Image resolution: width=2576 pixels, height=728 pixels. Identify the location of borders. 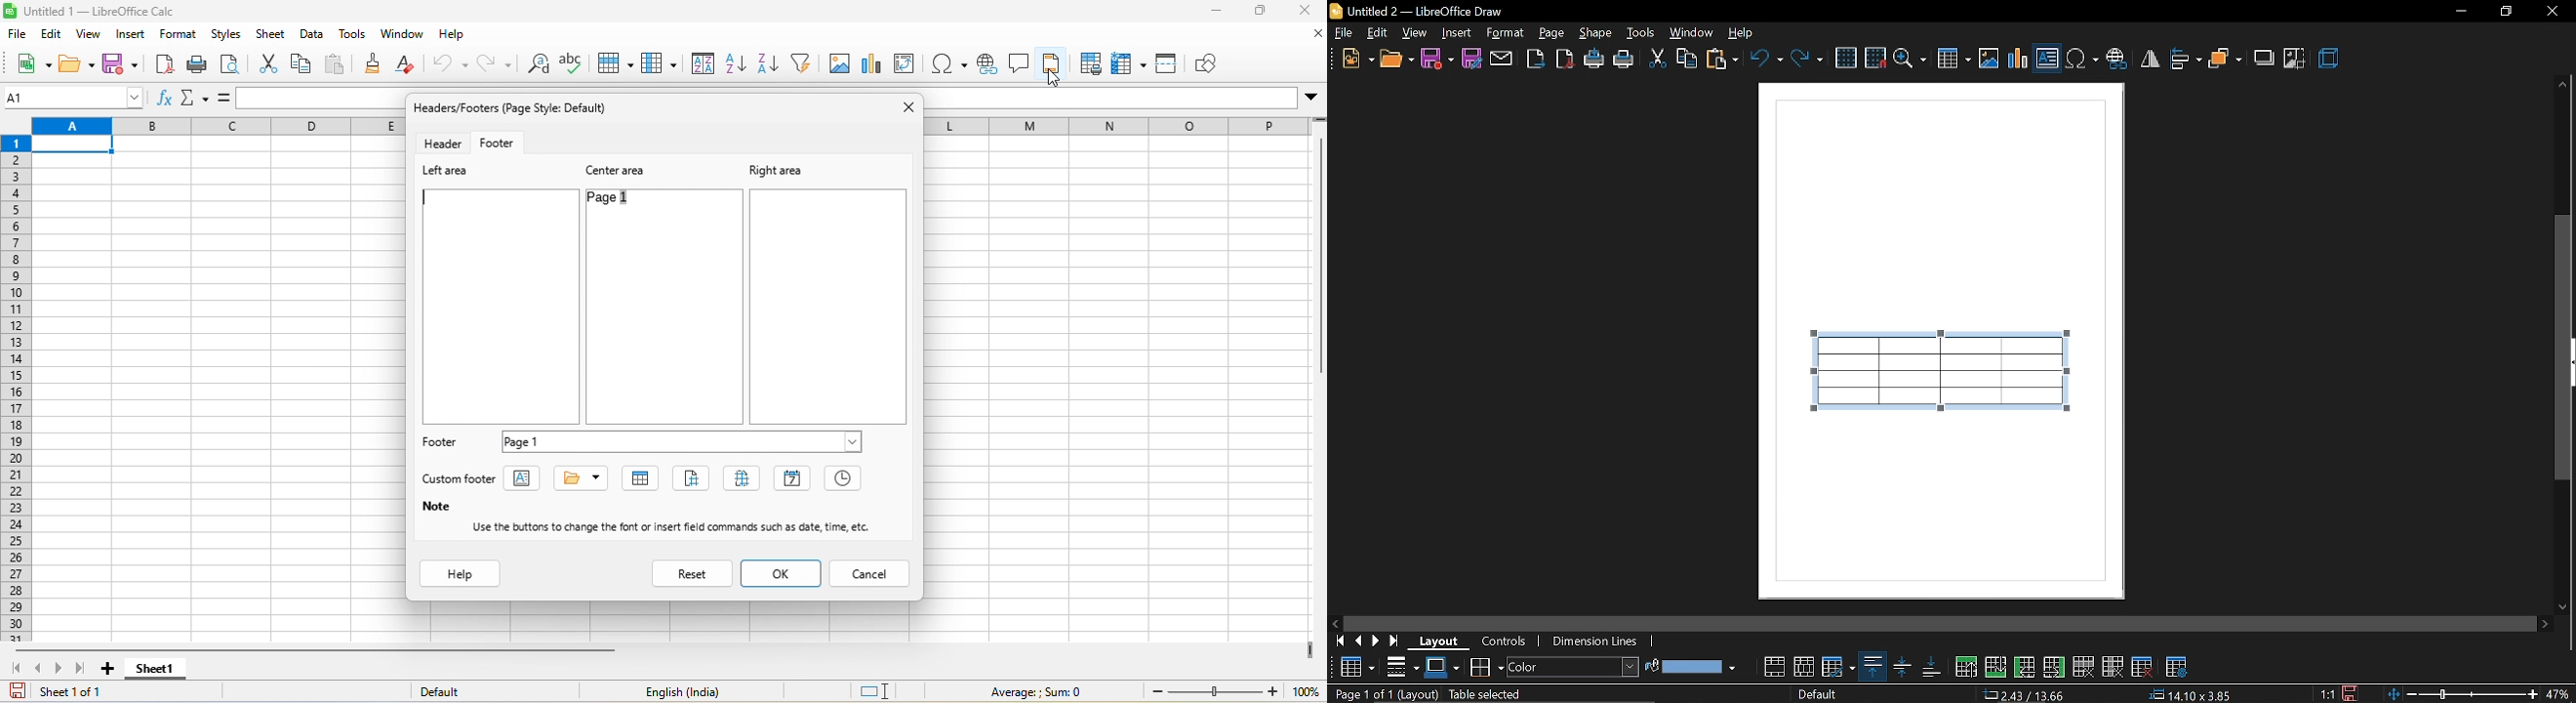
(1486, 666).